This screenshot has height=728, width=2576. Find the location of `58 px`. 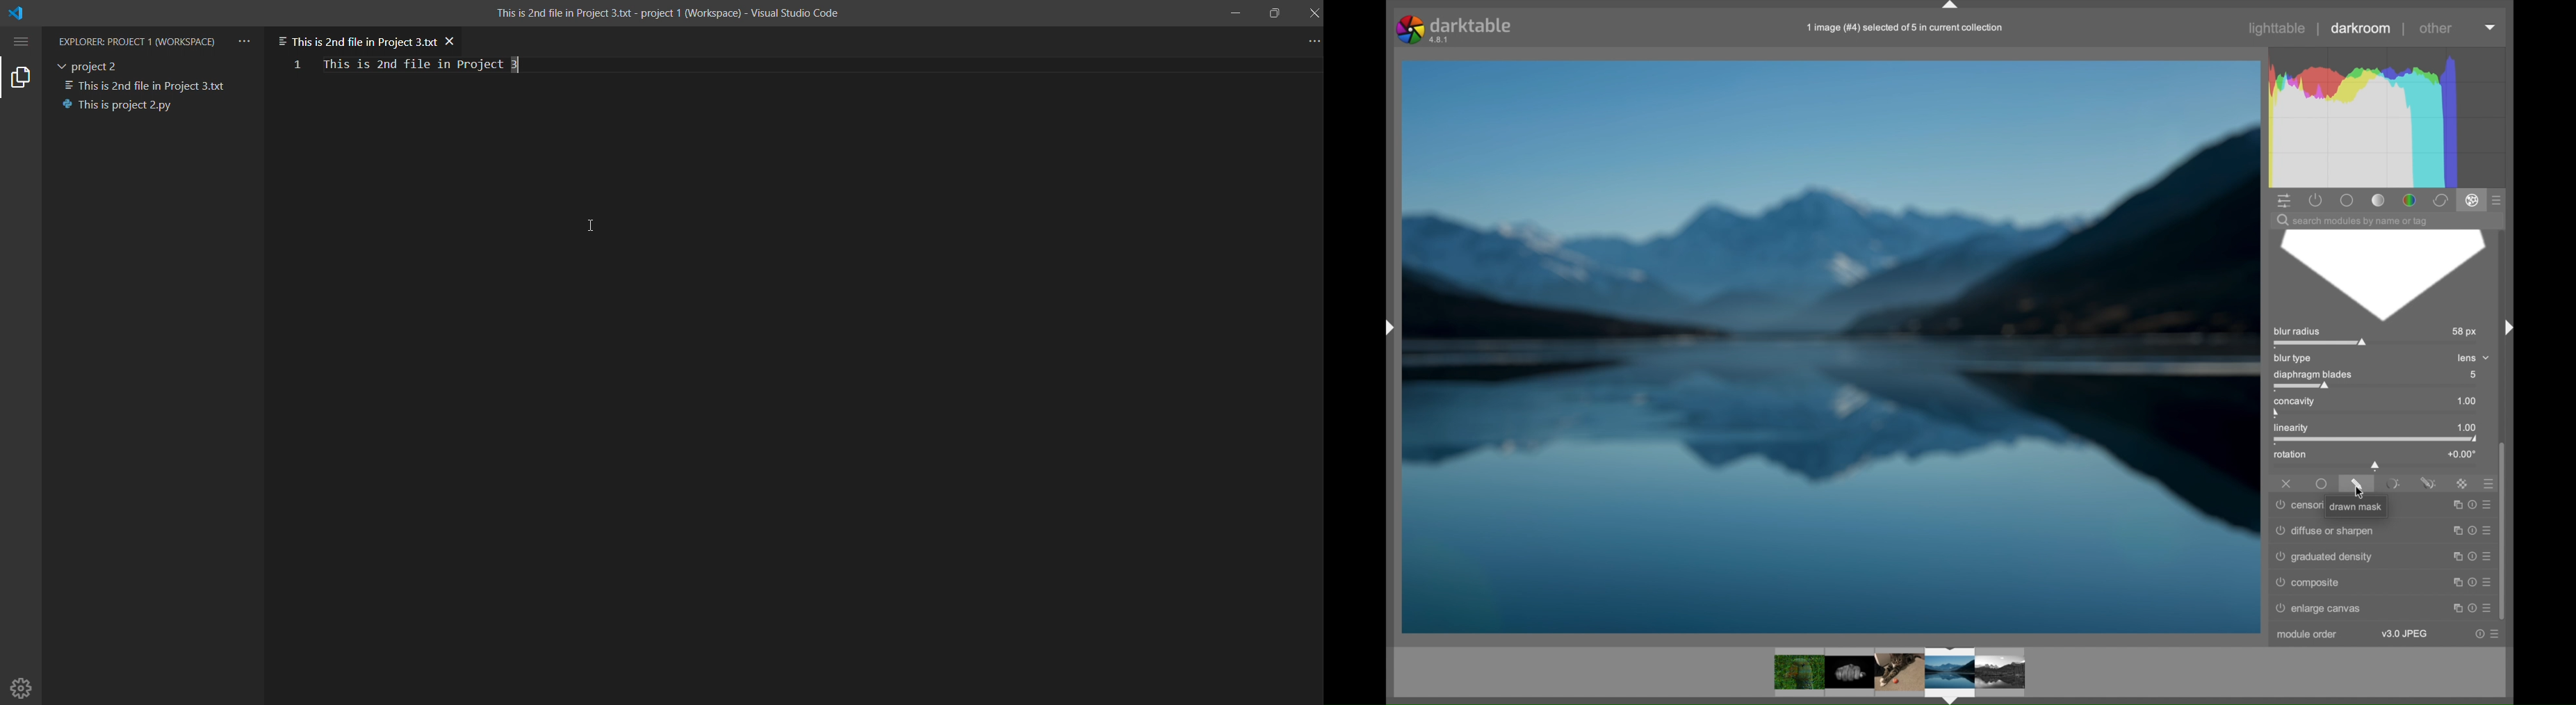

58 px is located at coordinates (2466, 332).